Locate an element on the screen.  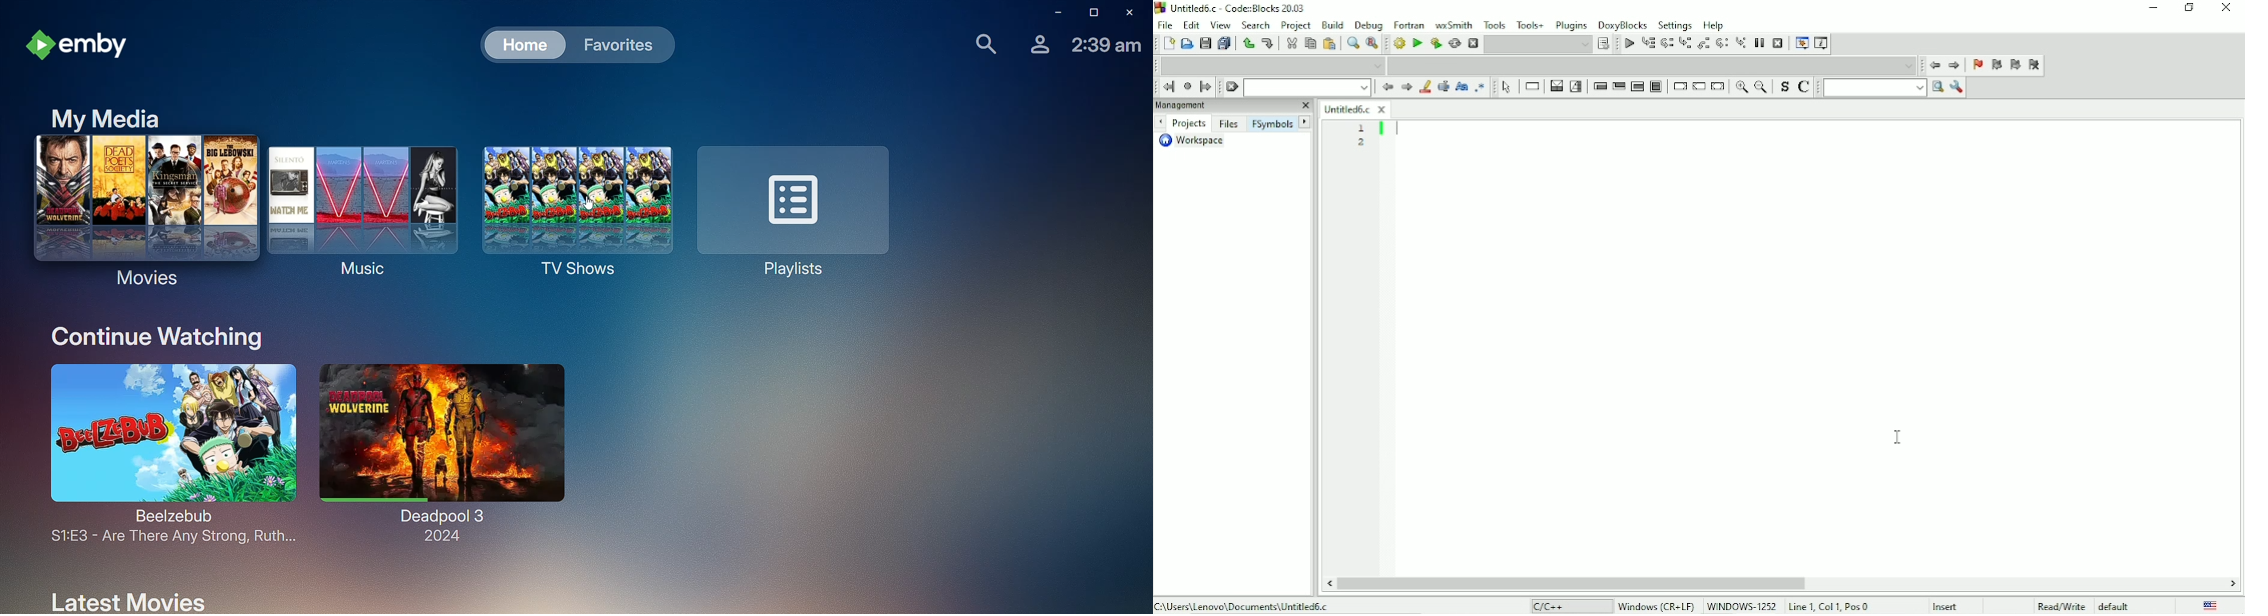
Next is located at coordinates (1305, 121).